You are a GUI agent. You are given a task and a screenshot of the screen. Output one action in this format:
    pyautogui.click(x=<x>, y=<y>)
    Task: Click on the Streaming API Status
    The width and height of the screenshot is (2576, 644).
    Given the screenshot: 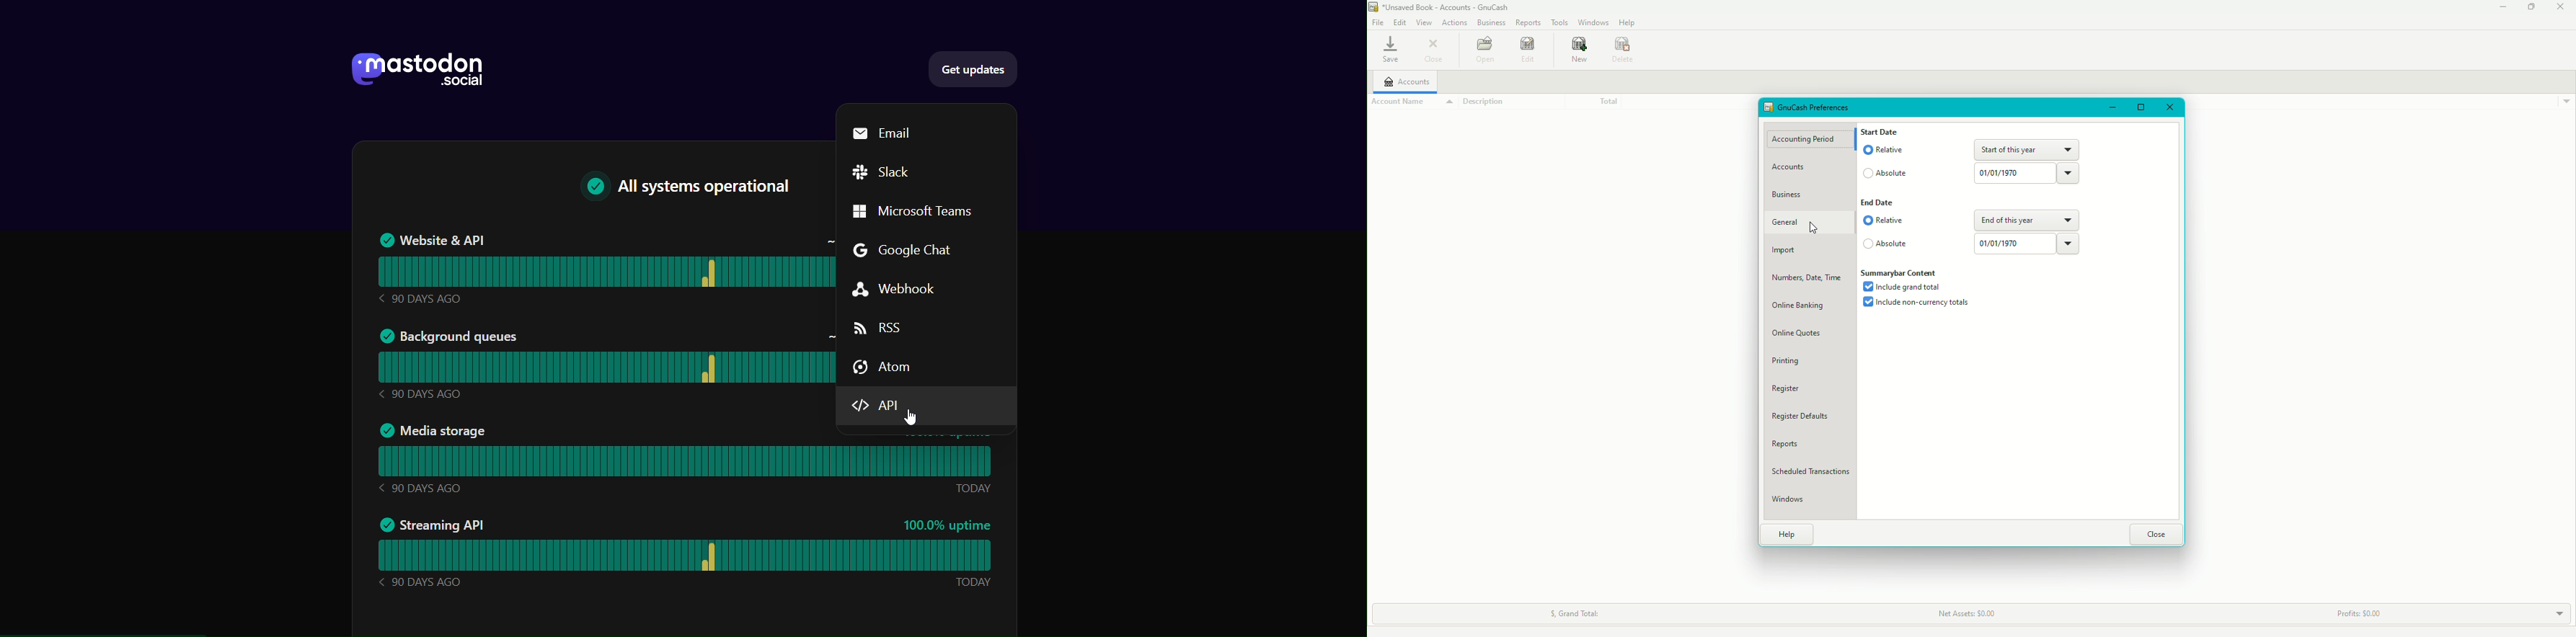 What is the action you would take?
    pyautogui.click(x=686, y=556)
    